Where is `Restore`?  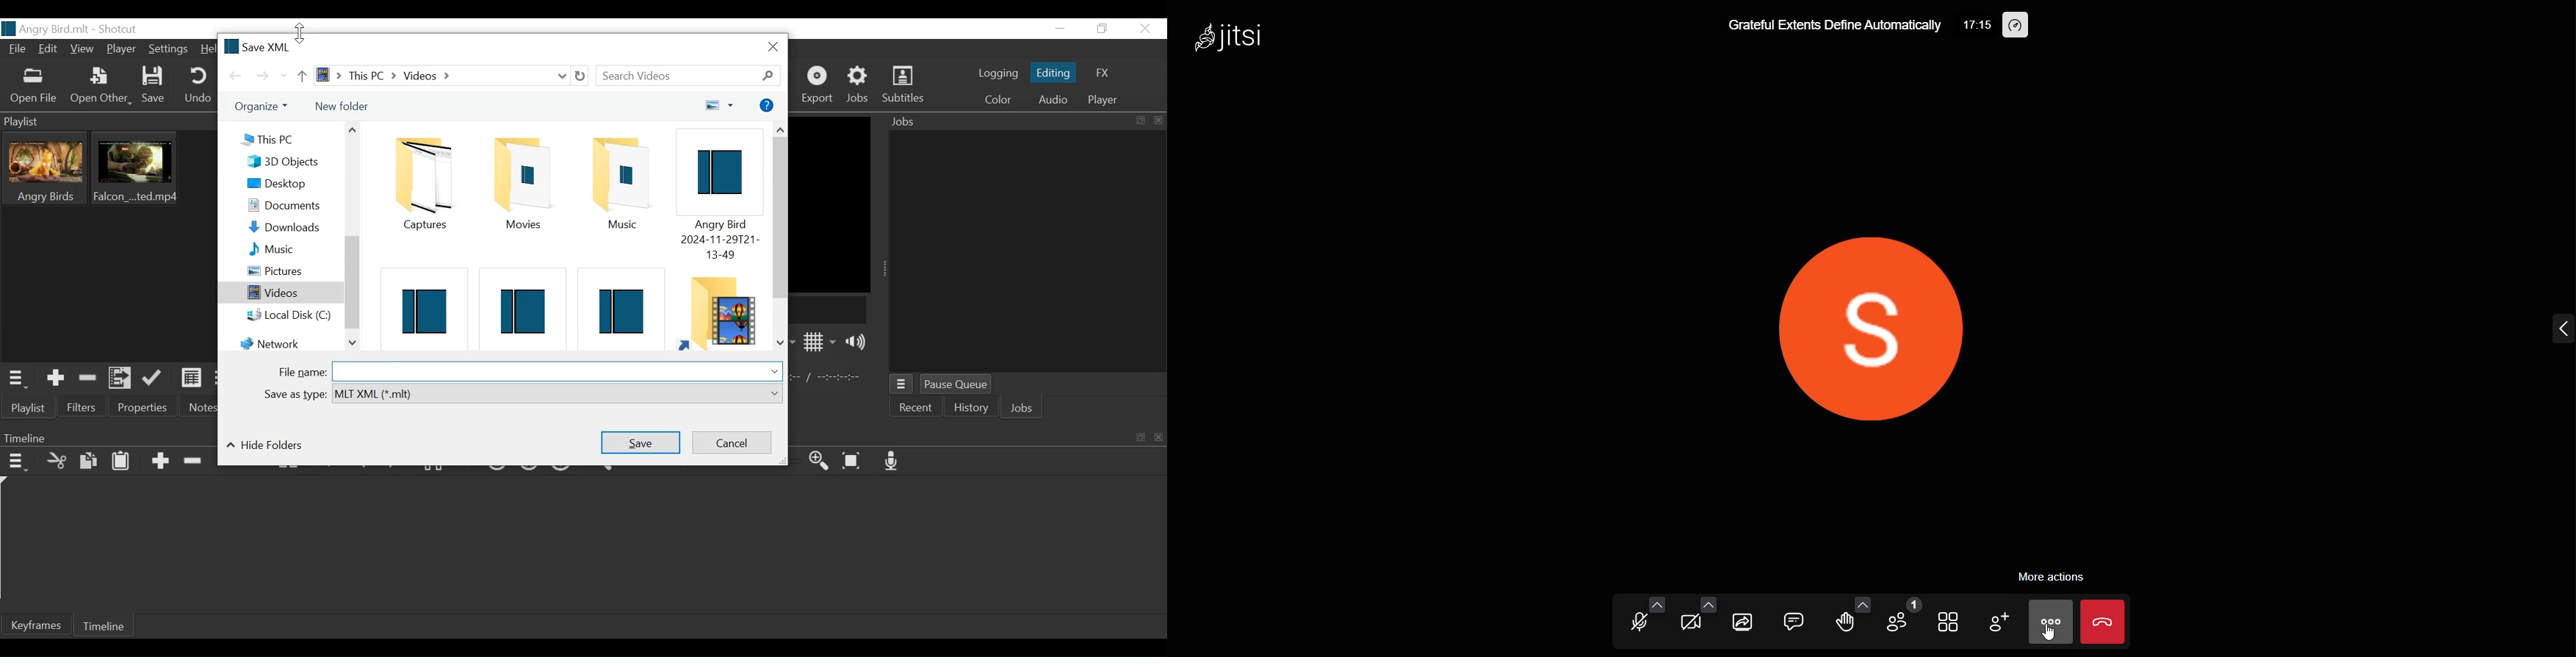
Restore is located at coordinates (1101, 29).